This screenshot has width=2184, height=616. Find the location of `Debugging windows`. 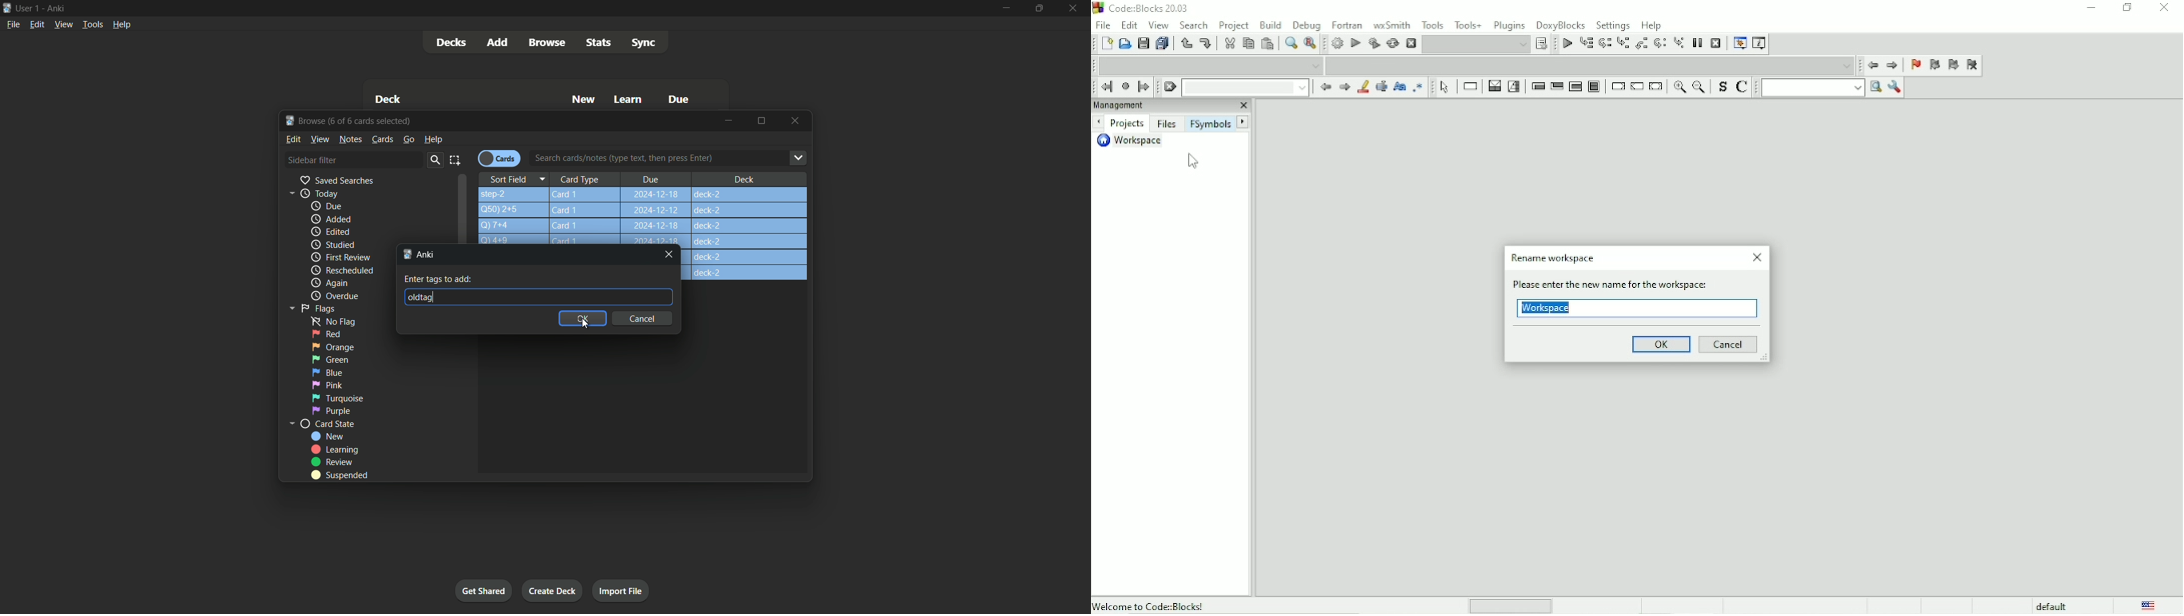

Debugging windows is located at coordinates (1738, 45).